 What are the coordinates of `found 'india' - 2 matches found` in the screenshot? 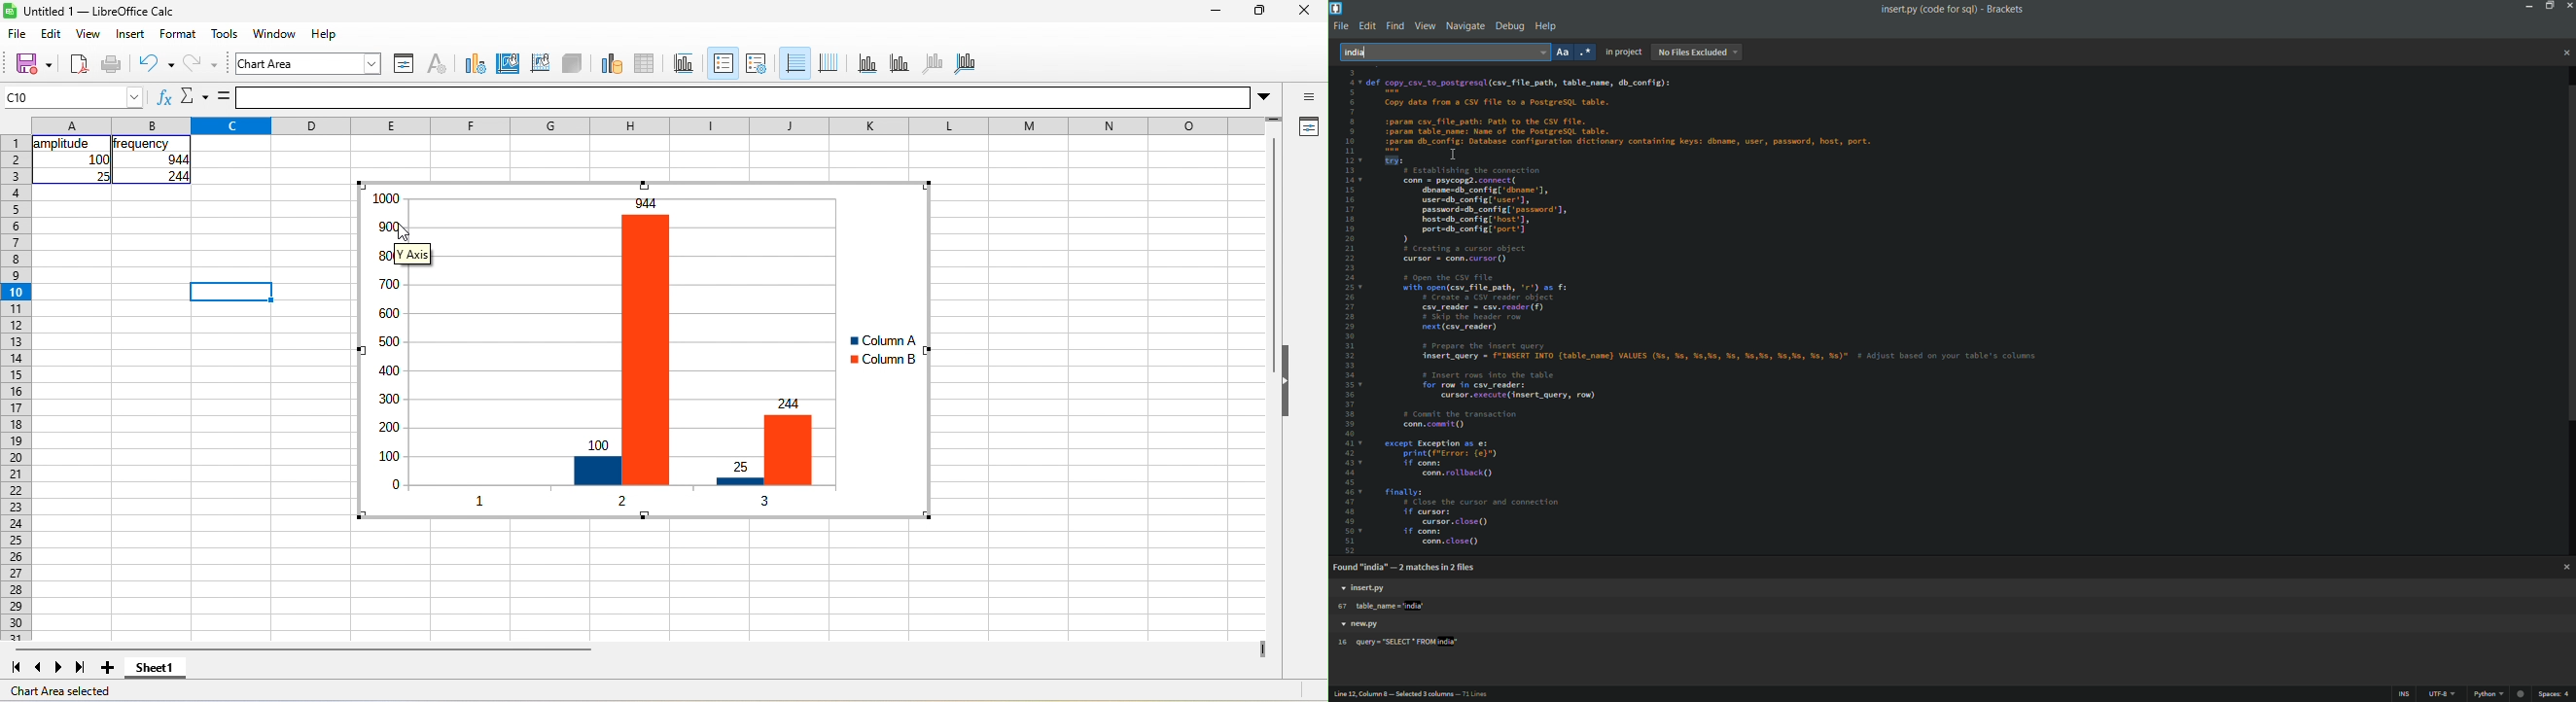 It's located at (1407, 567).